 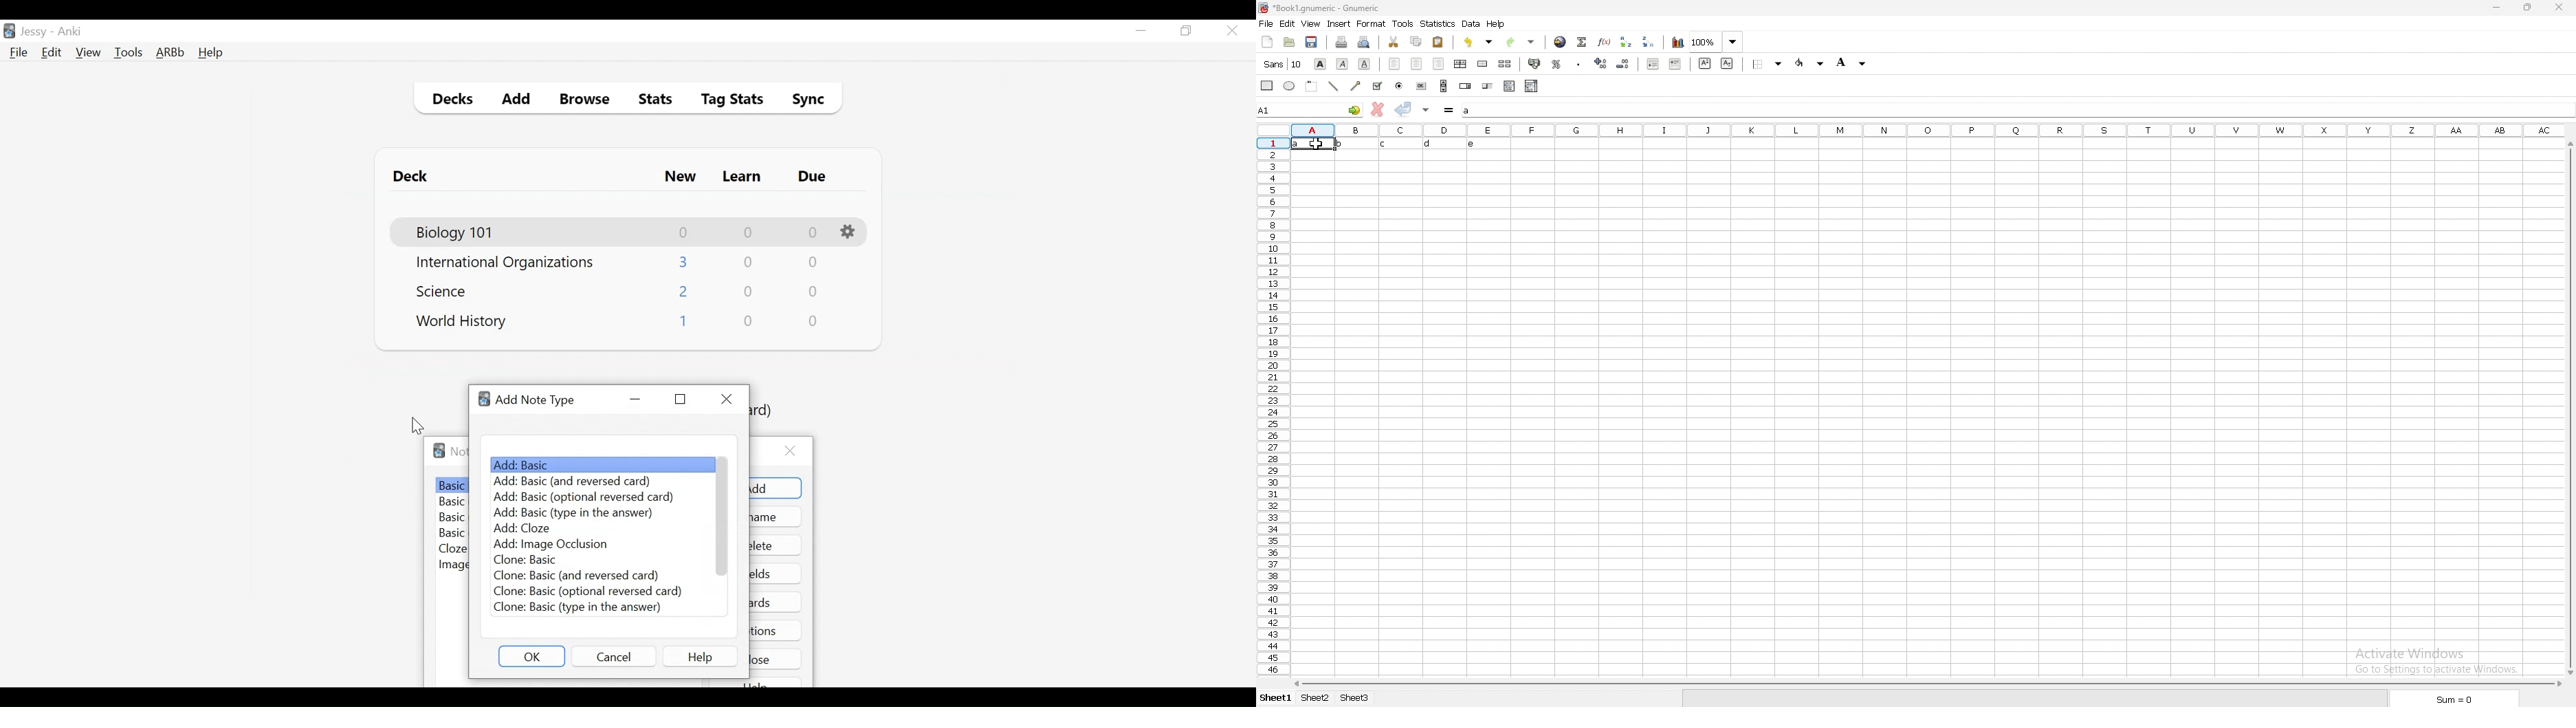 I want to click on Anki, so click(x=70, y=31).